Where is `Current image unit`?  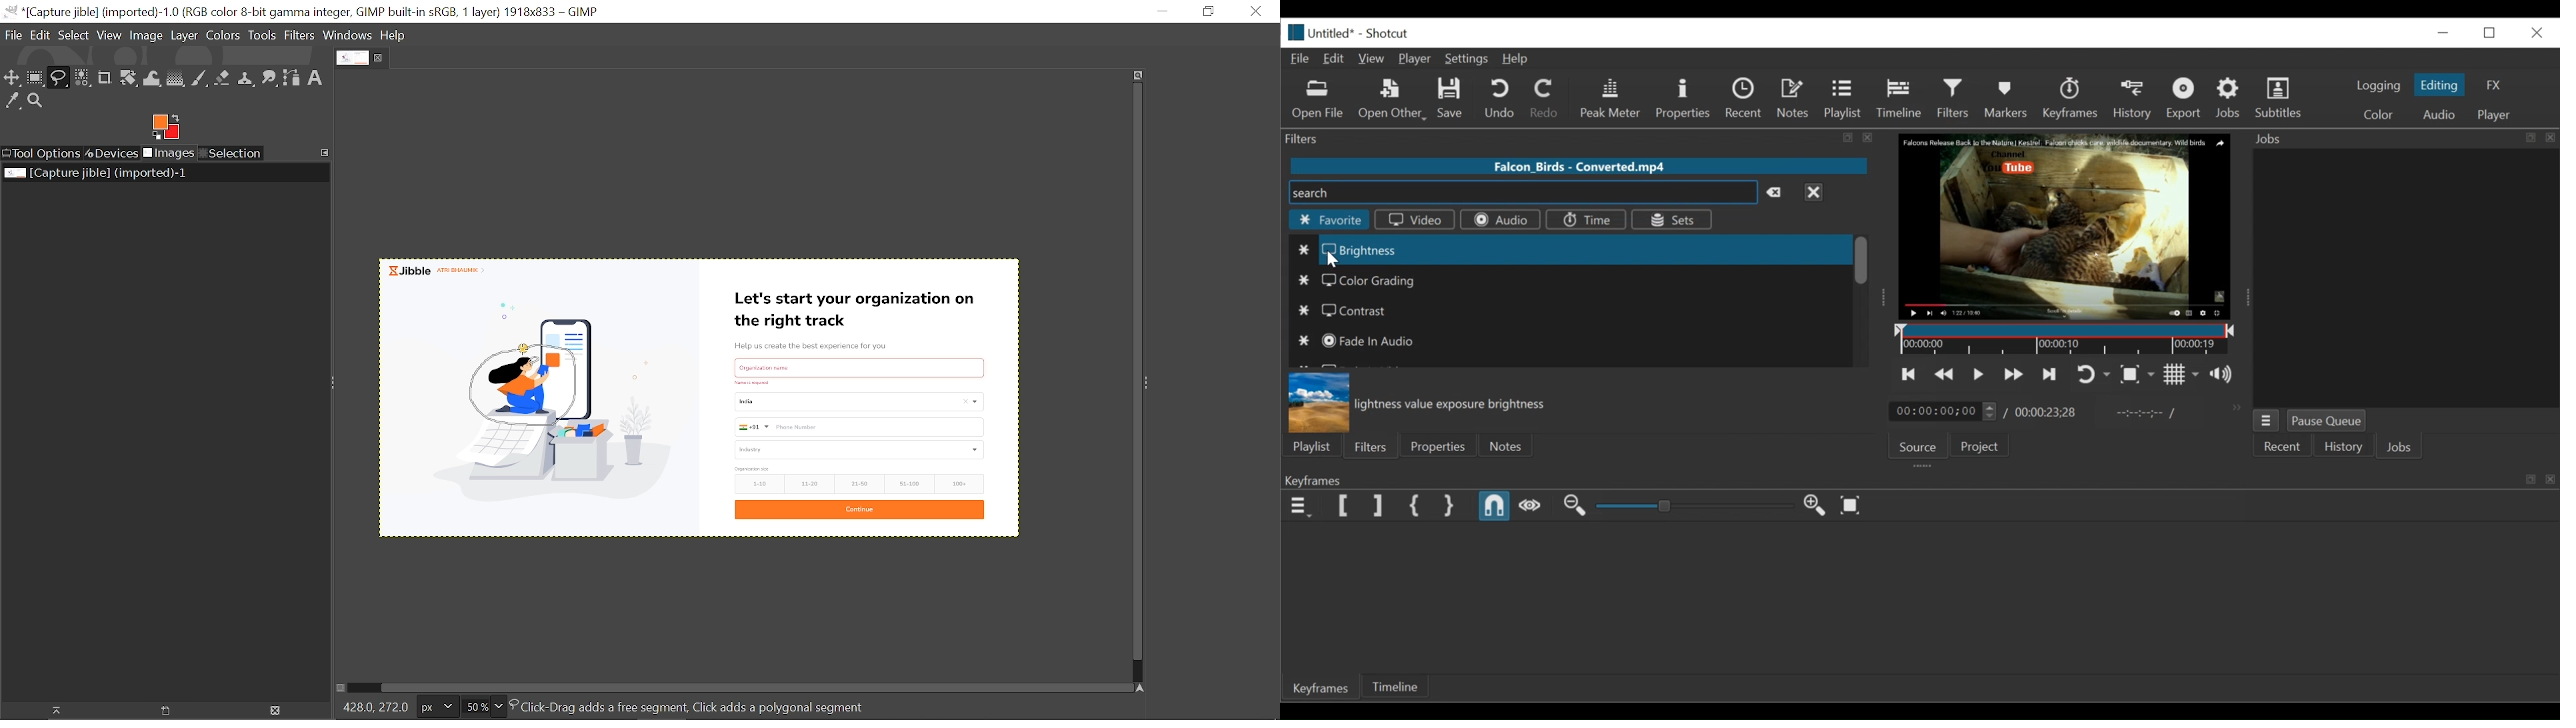 Current image unit is located at coordinates (435, 707).